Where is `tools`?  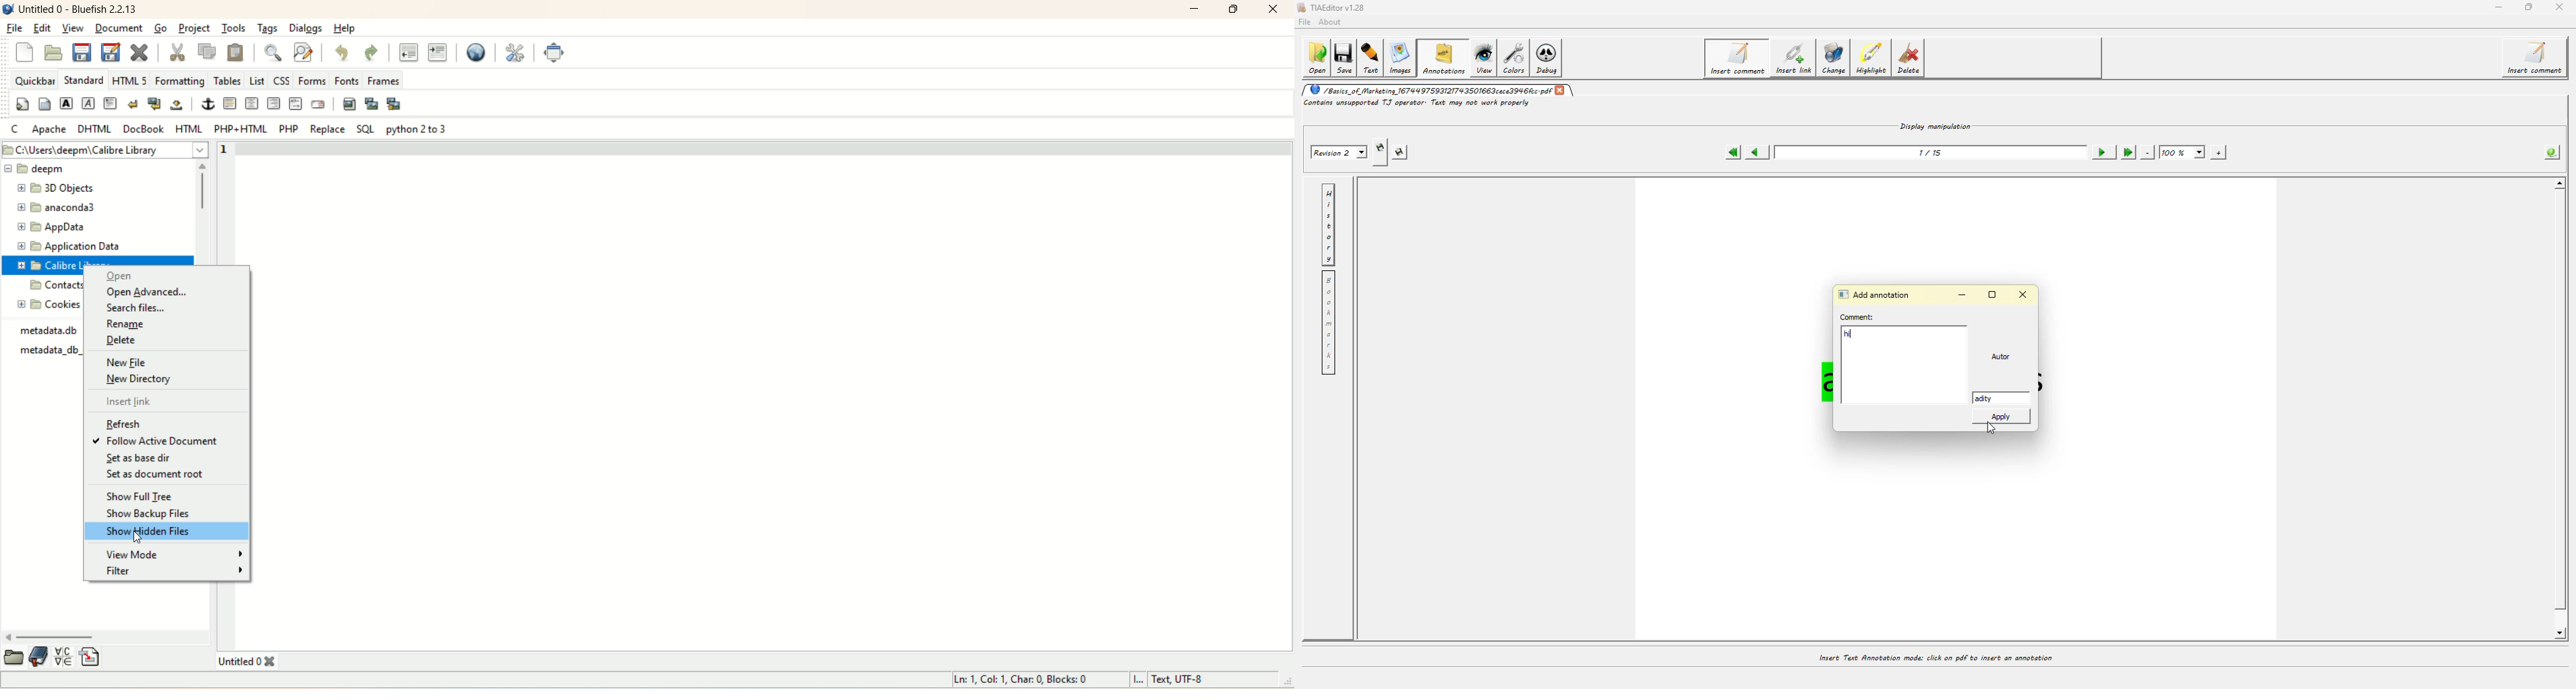
tools is located at coordinates (233, 27).